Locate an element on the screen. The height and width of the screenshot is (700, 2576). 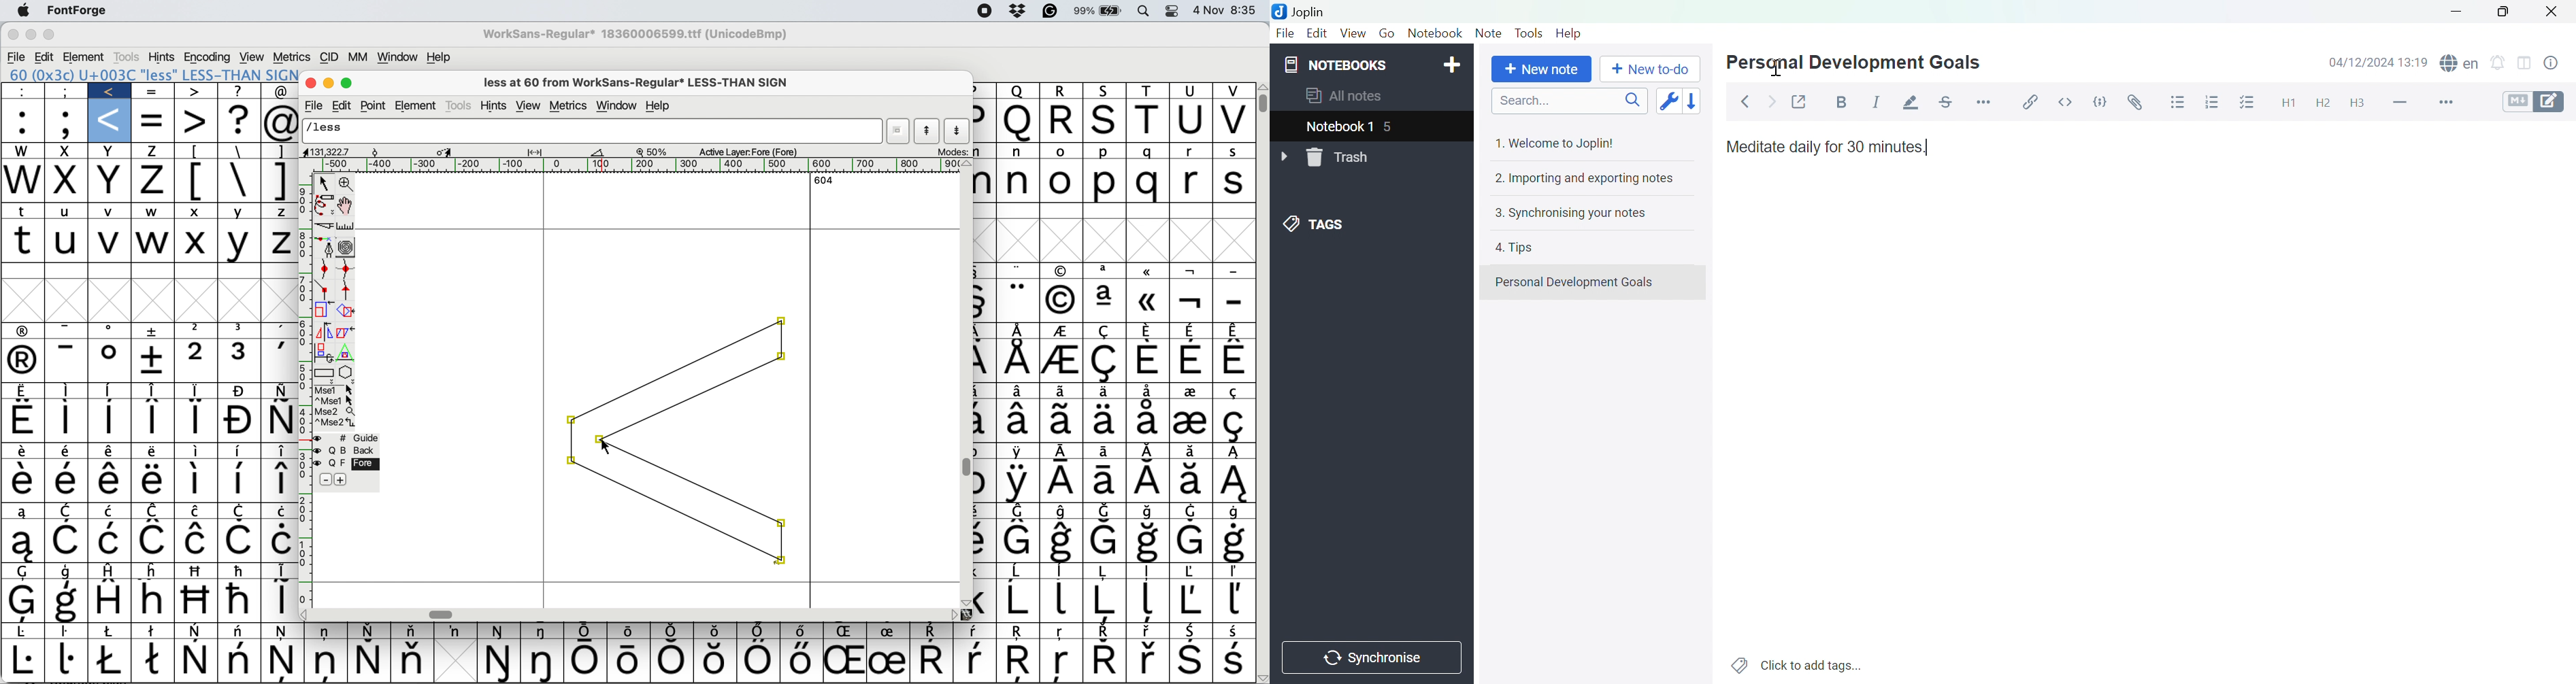
Symbol is located at coordinates (25, 362).